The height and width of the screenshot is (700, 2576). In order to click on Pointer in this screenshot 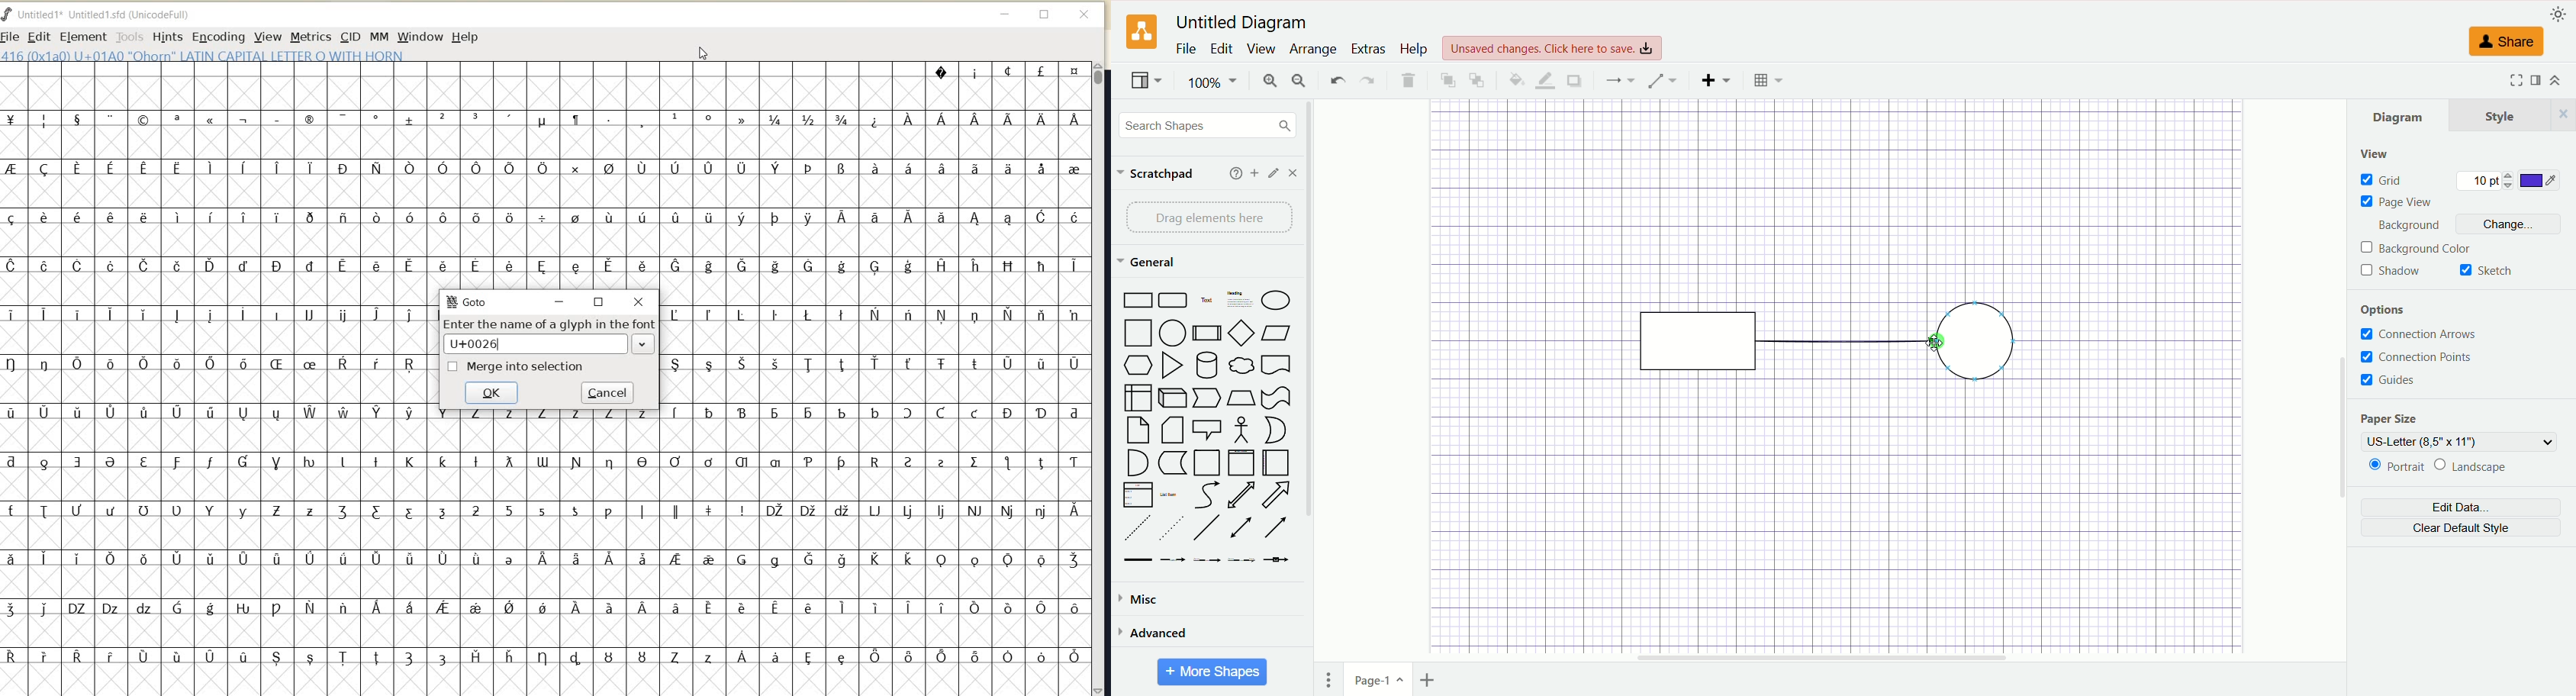, I will do `click(1208, 398)`.